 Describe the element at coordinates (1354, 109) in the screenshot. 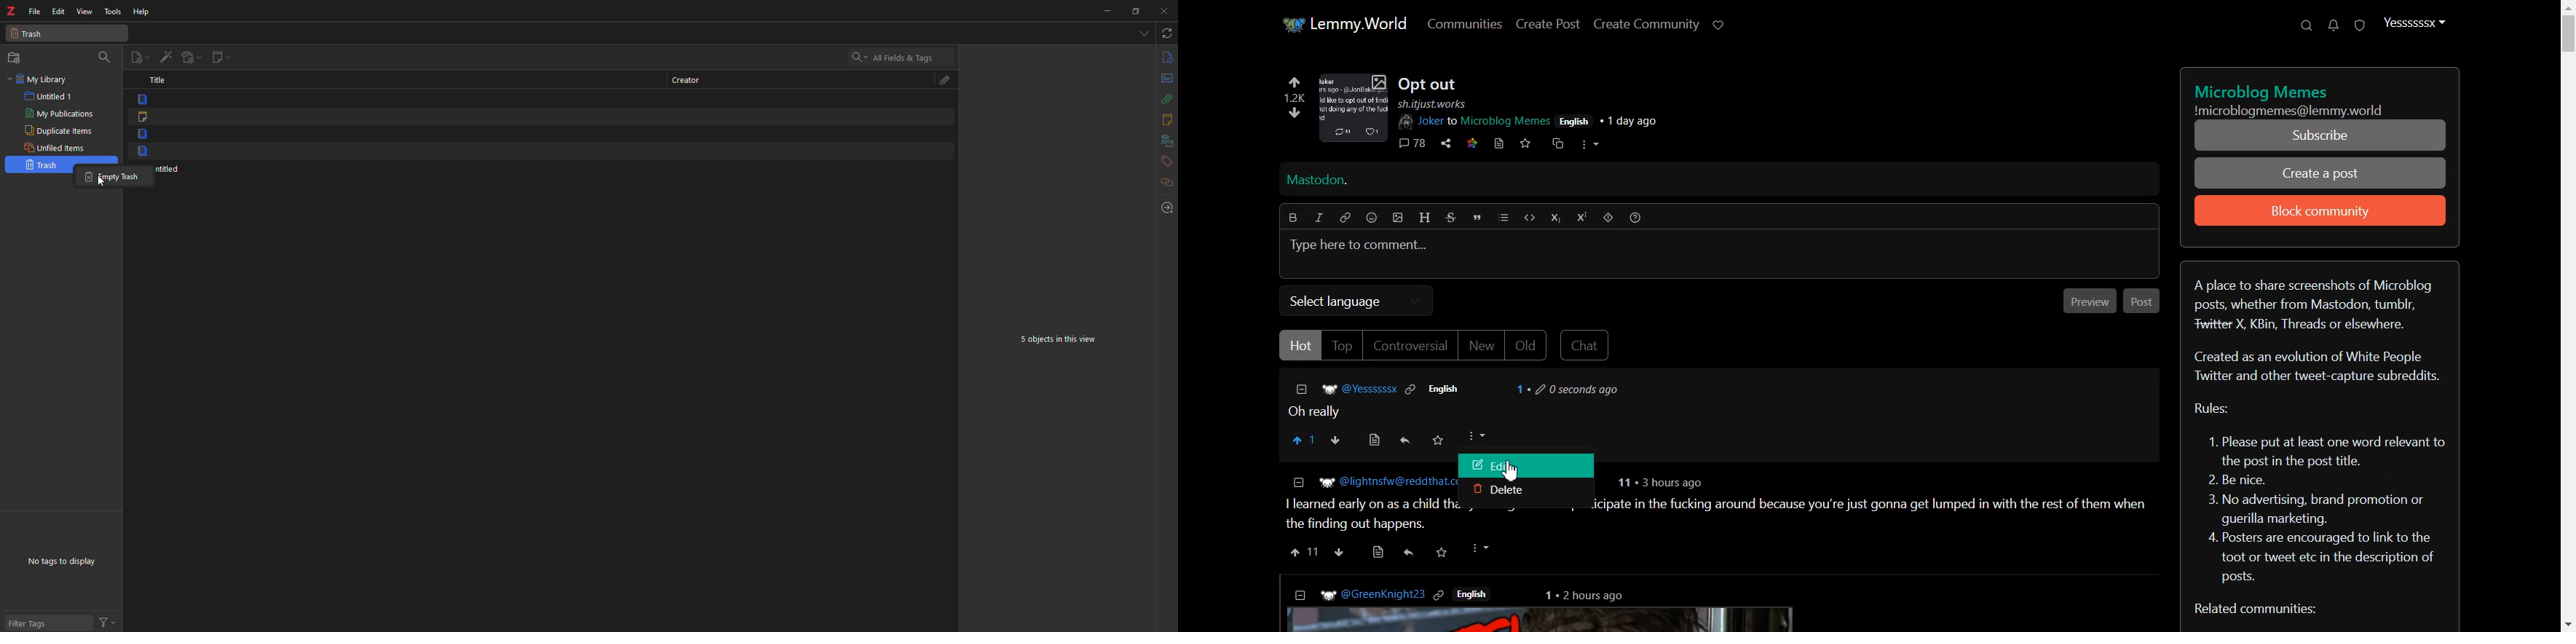

I see `image` at that location.